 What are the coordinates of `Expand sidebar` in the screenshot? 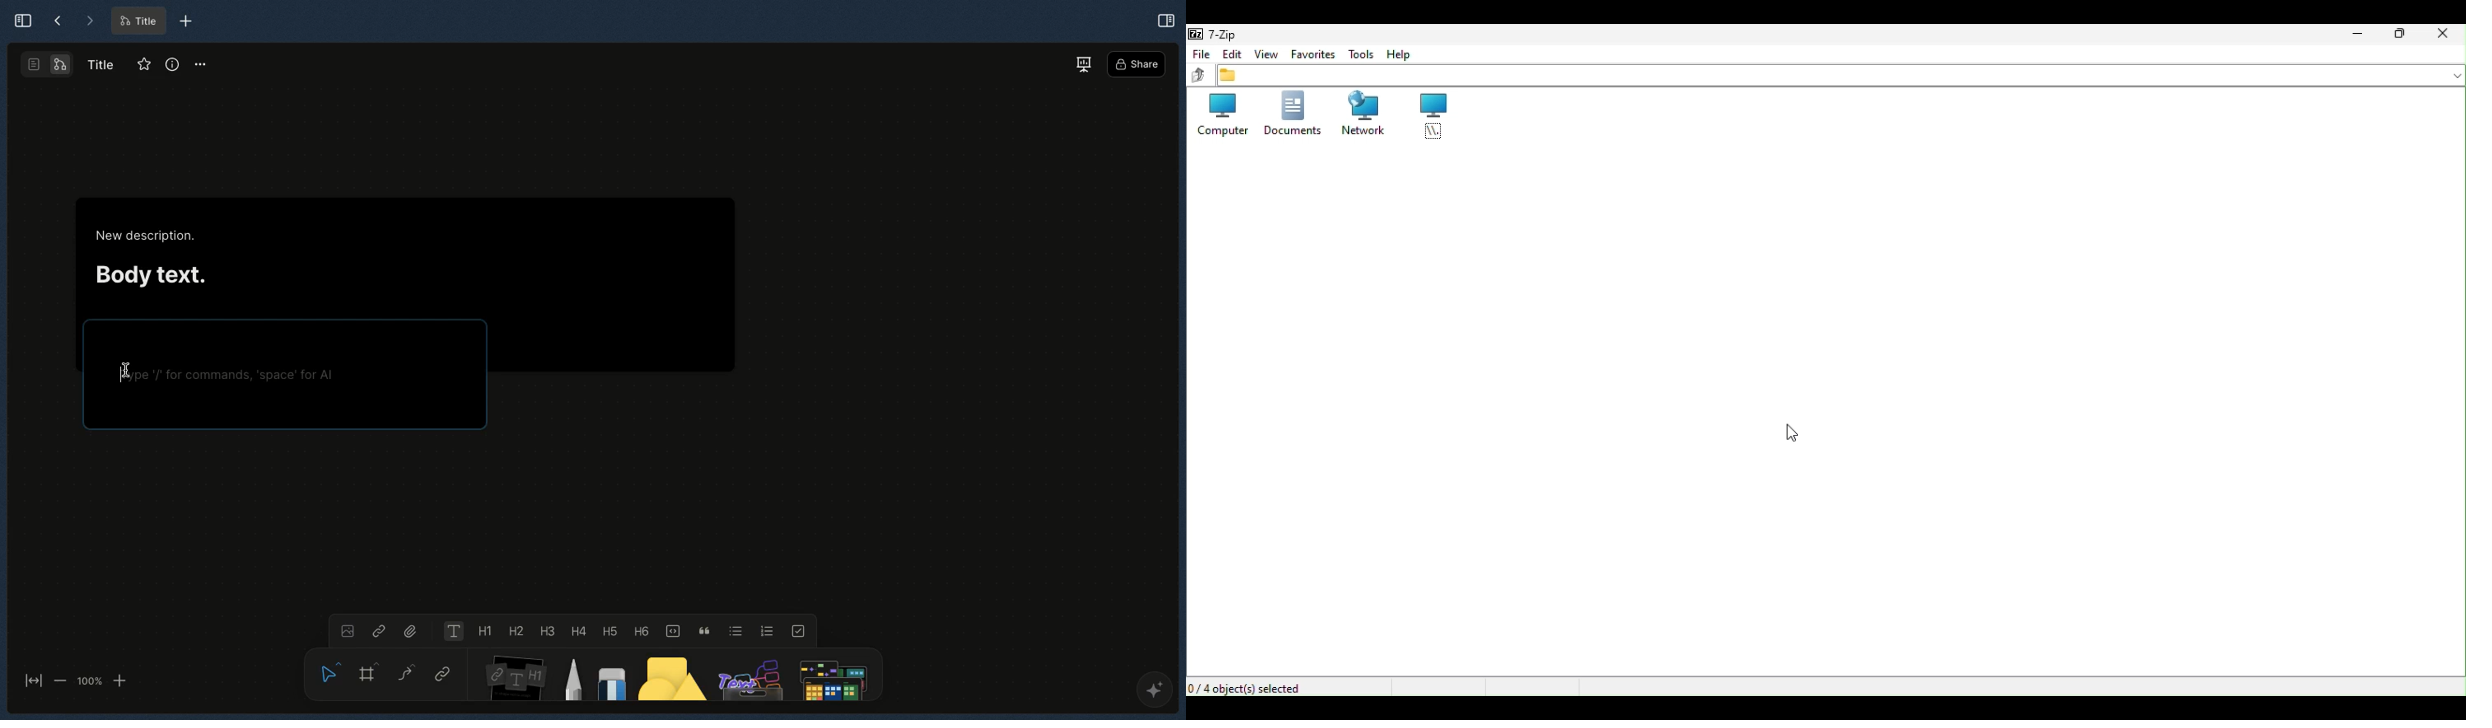 It's located at (18, 20).